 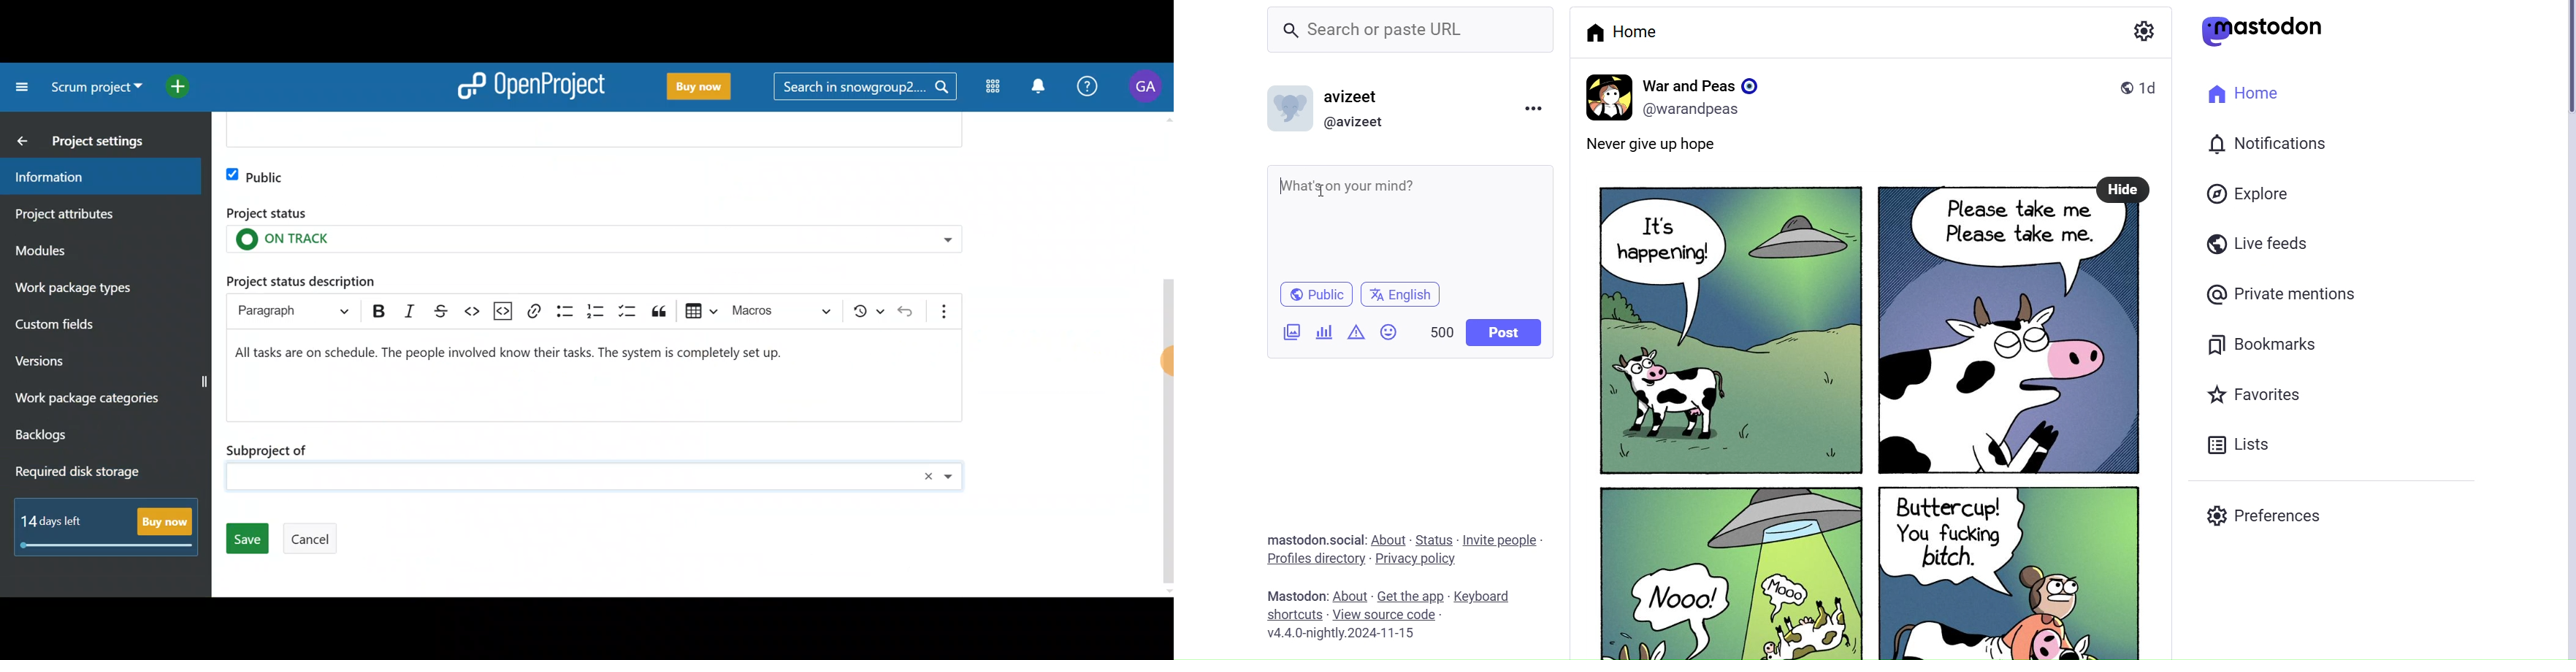 I want to click on Shortcuts, so click(x=1292, y=614).